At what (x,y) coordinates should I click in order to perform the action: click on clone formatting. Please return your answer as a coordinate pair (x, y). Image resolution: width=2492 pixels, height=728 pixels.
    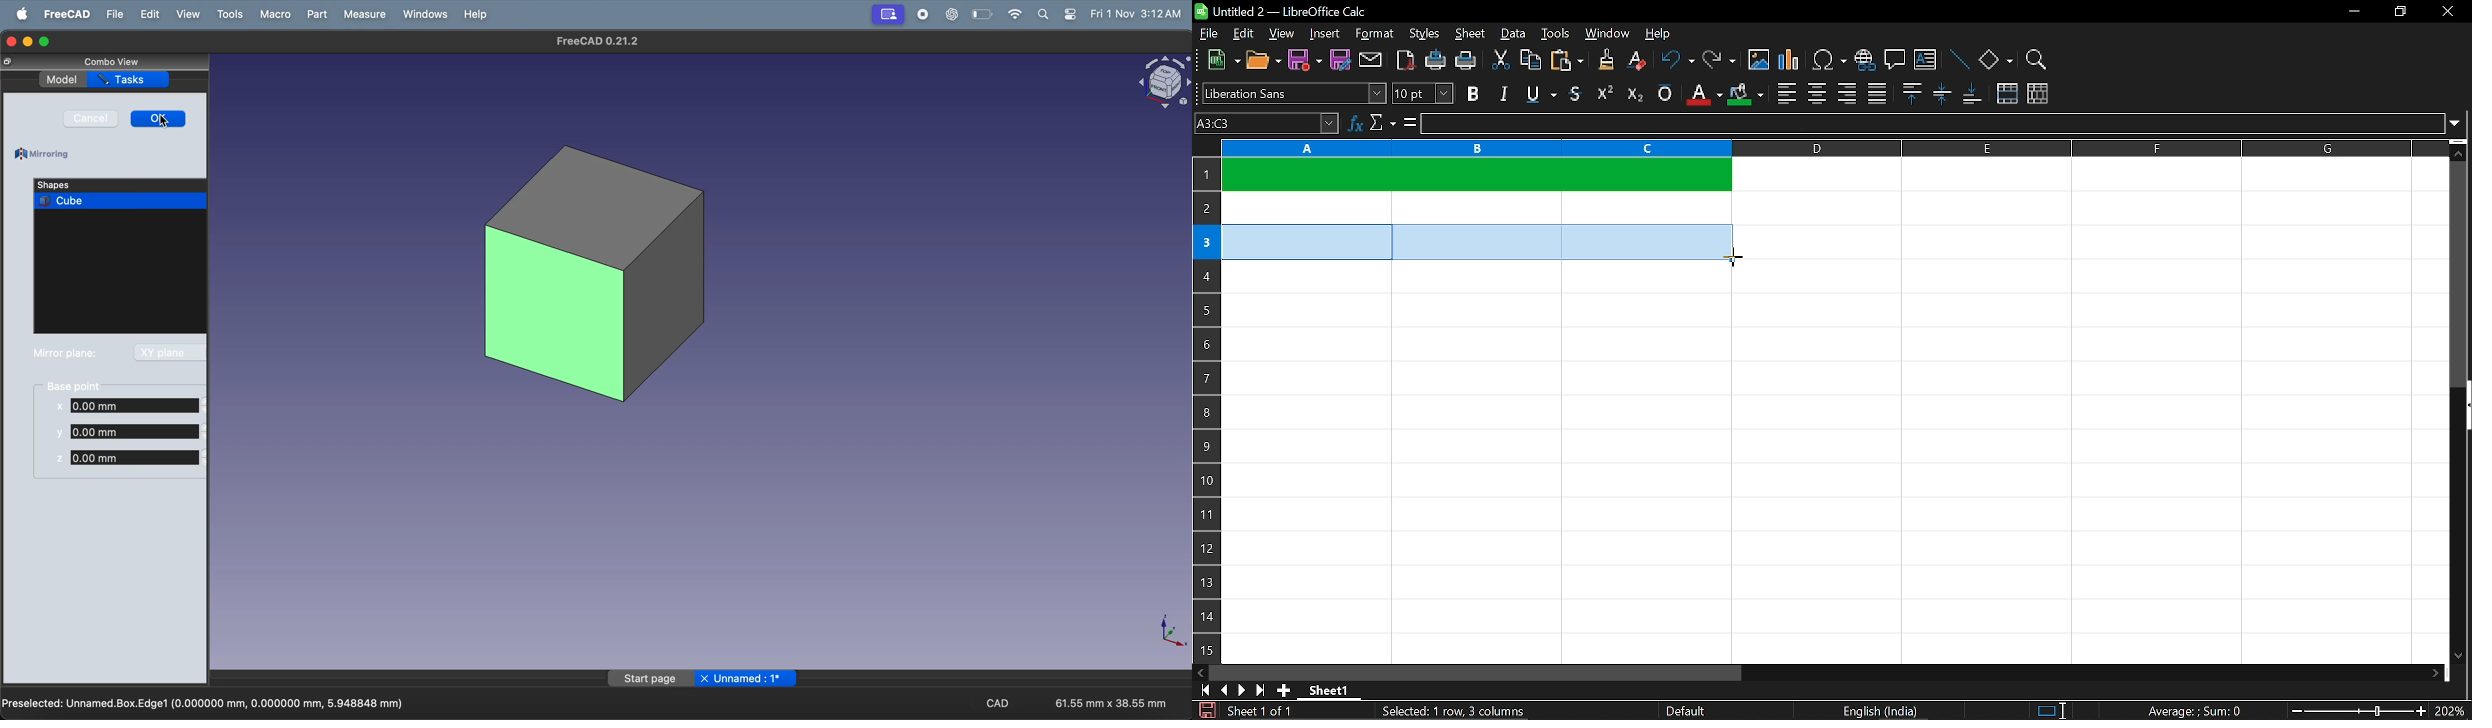
    Looking at the image, I should click on (1601, 60).